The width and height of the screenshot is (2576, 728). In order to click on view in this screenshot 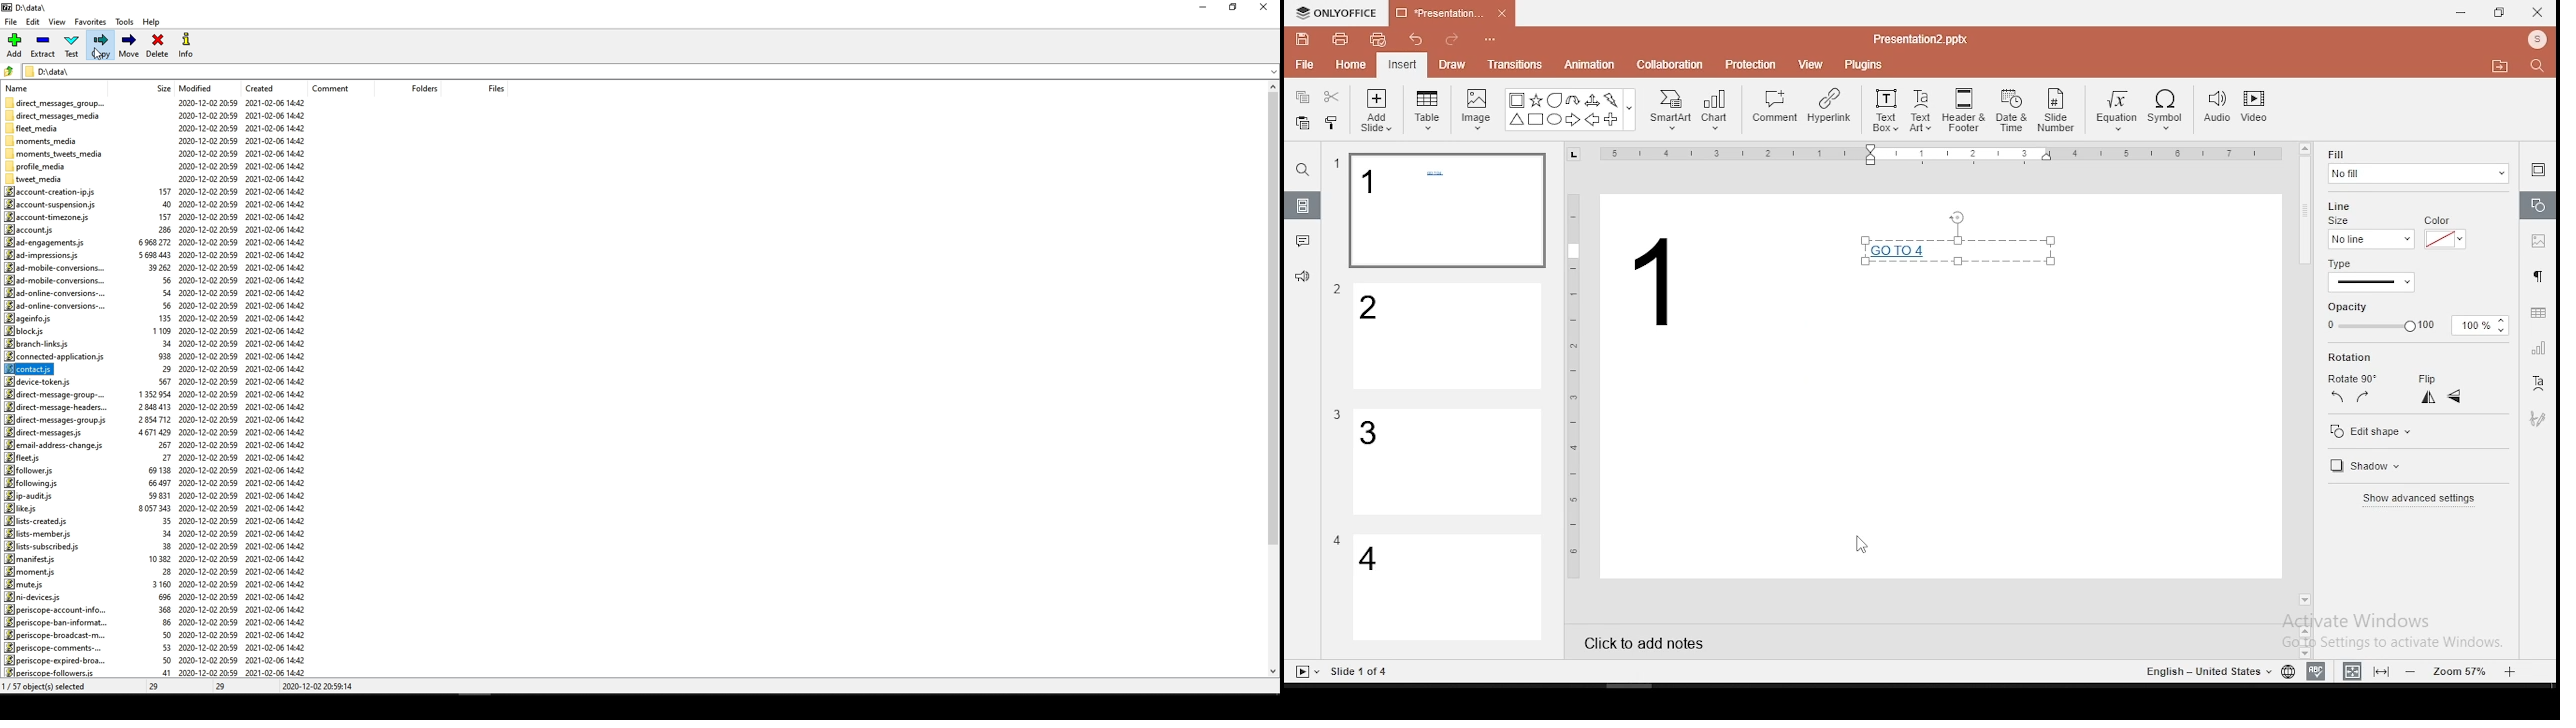, I will do `click(1812, 63)`.